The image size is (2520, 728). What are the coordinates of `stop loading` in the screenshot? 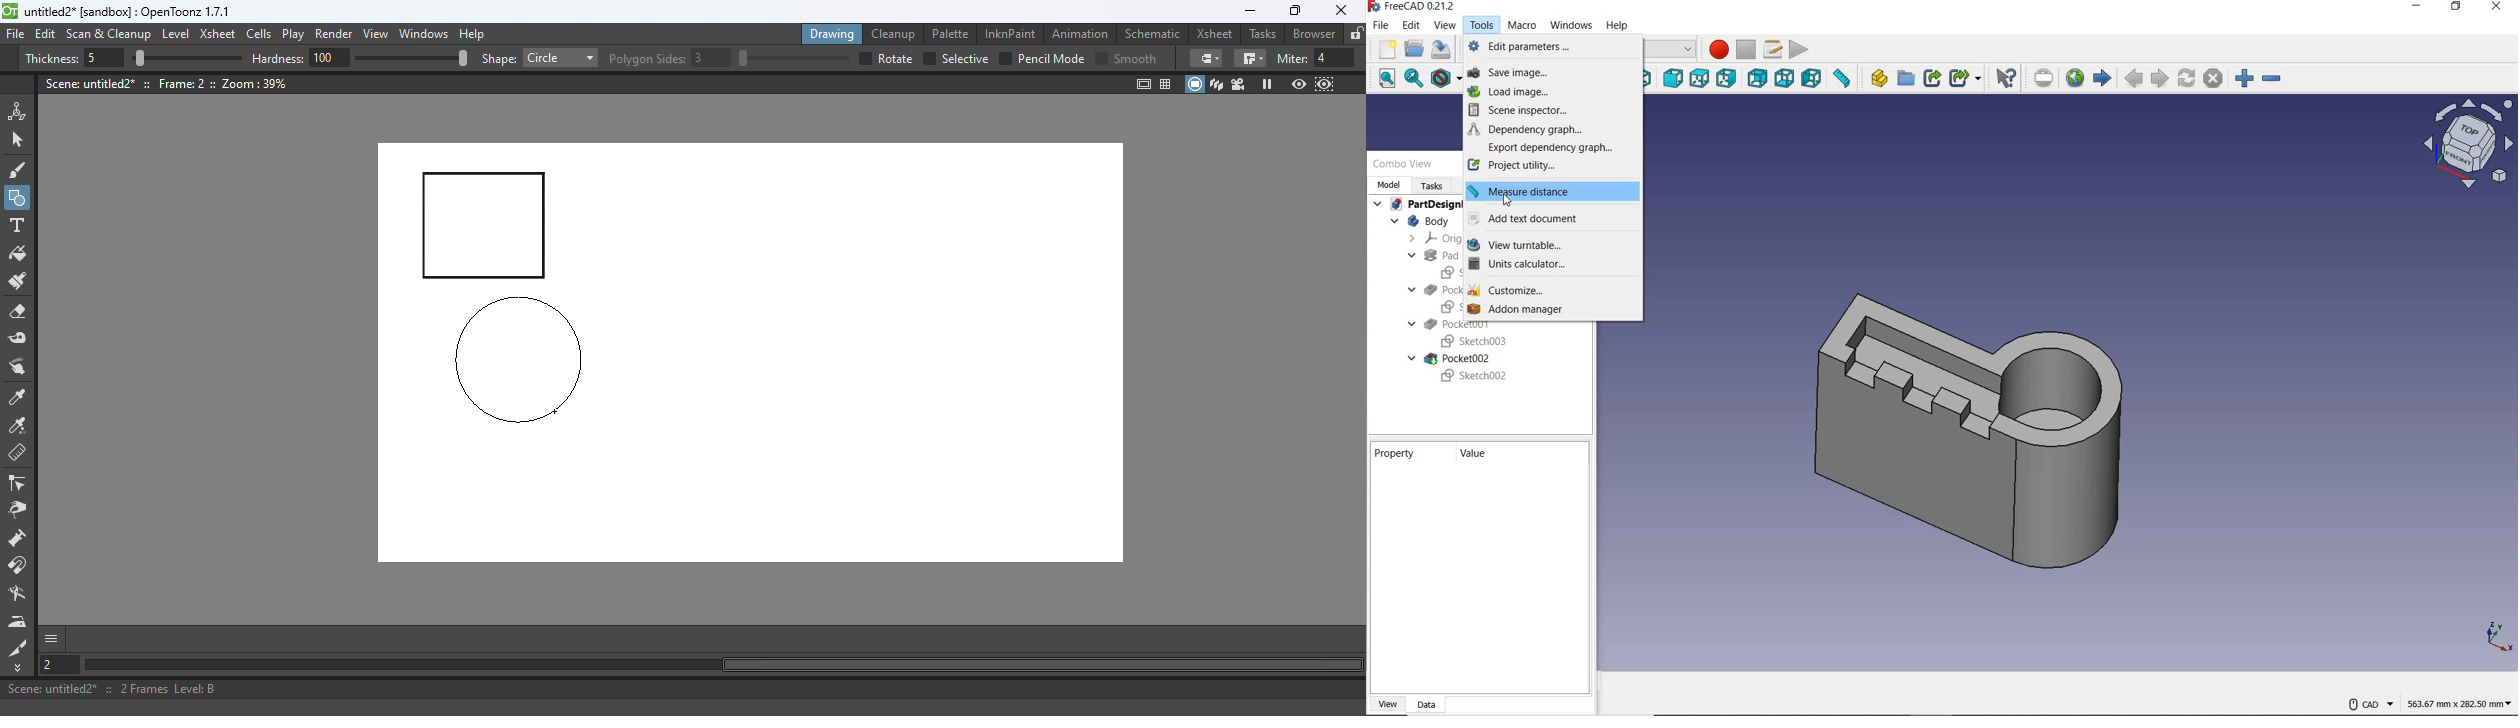 It's located at (2214, 79).